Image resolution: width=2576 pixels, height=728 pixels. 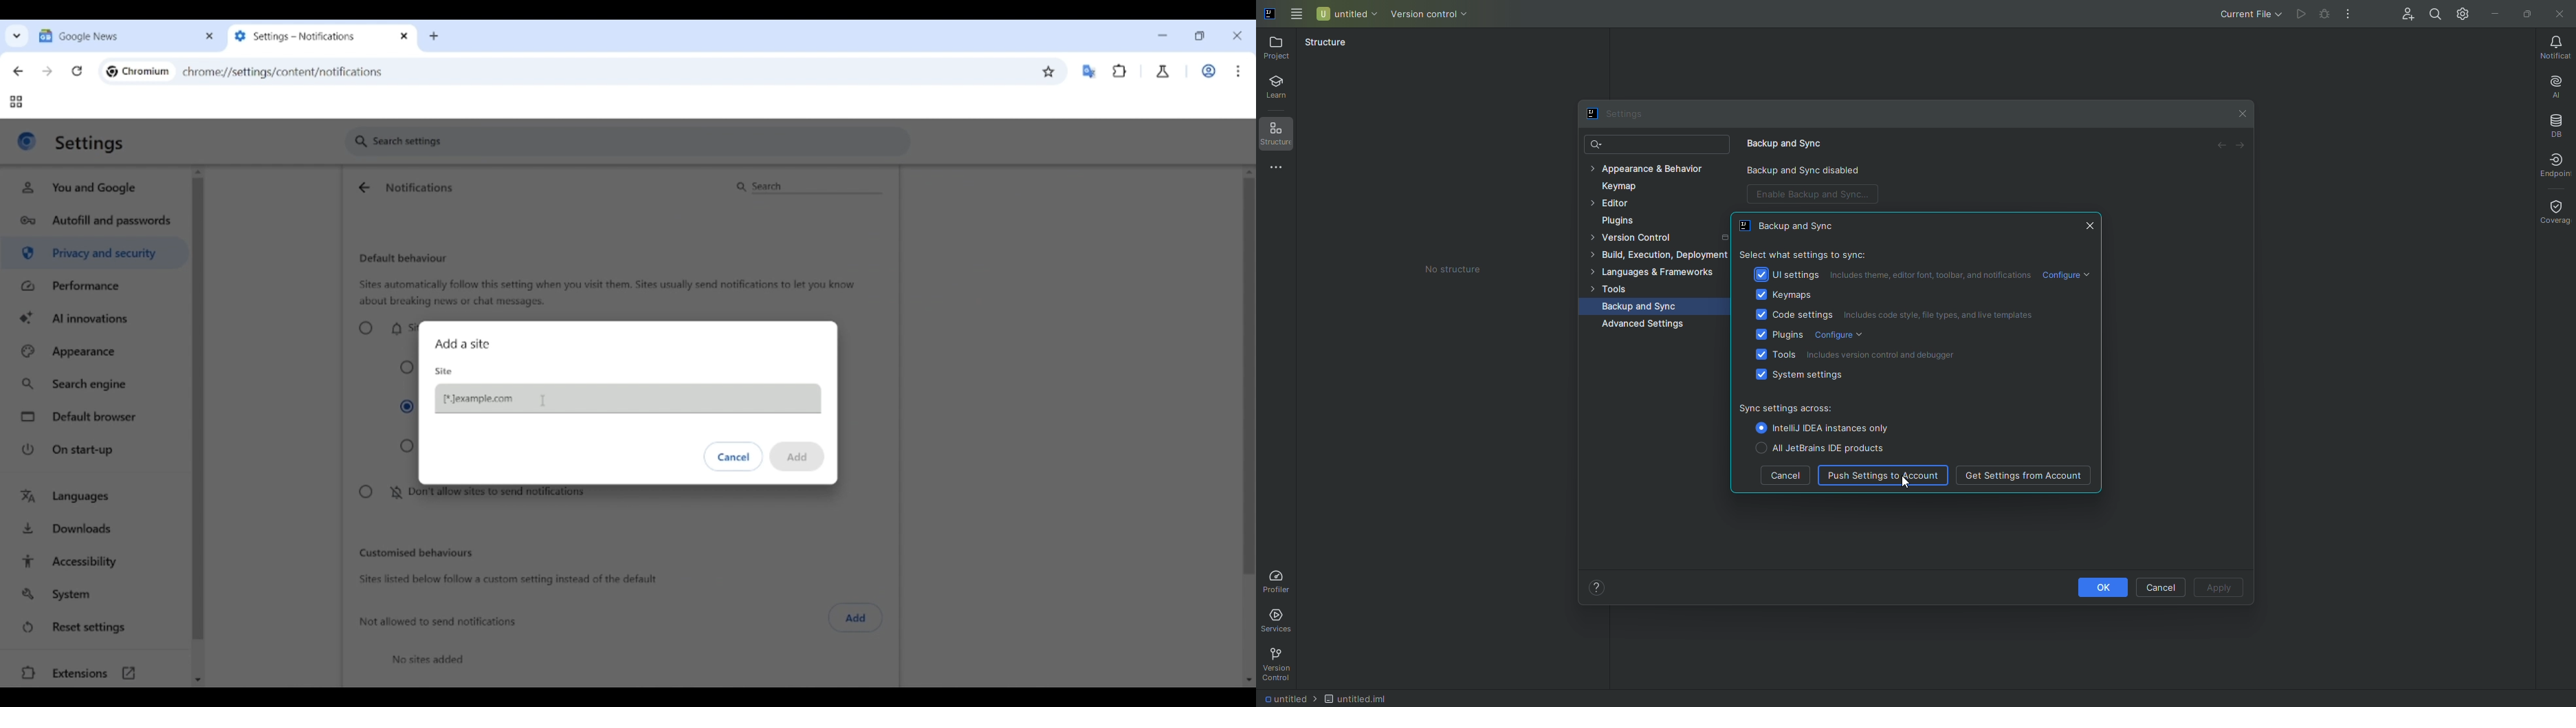 What do you see at coordinates (1837, 335) in the screenshot?
I see `Configure` at bounding box center [1837, 335].